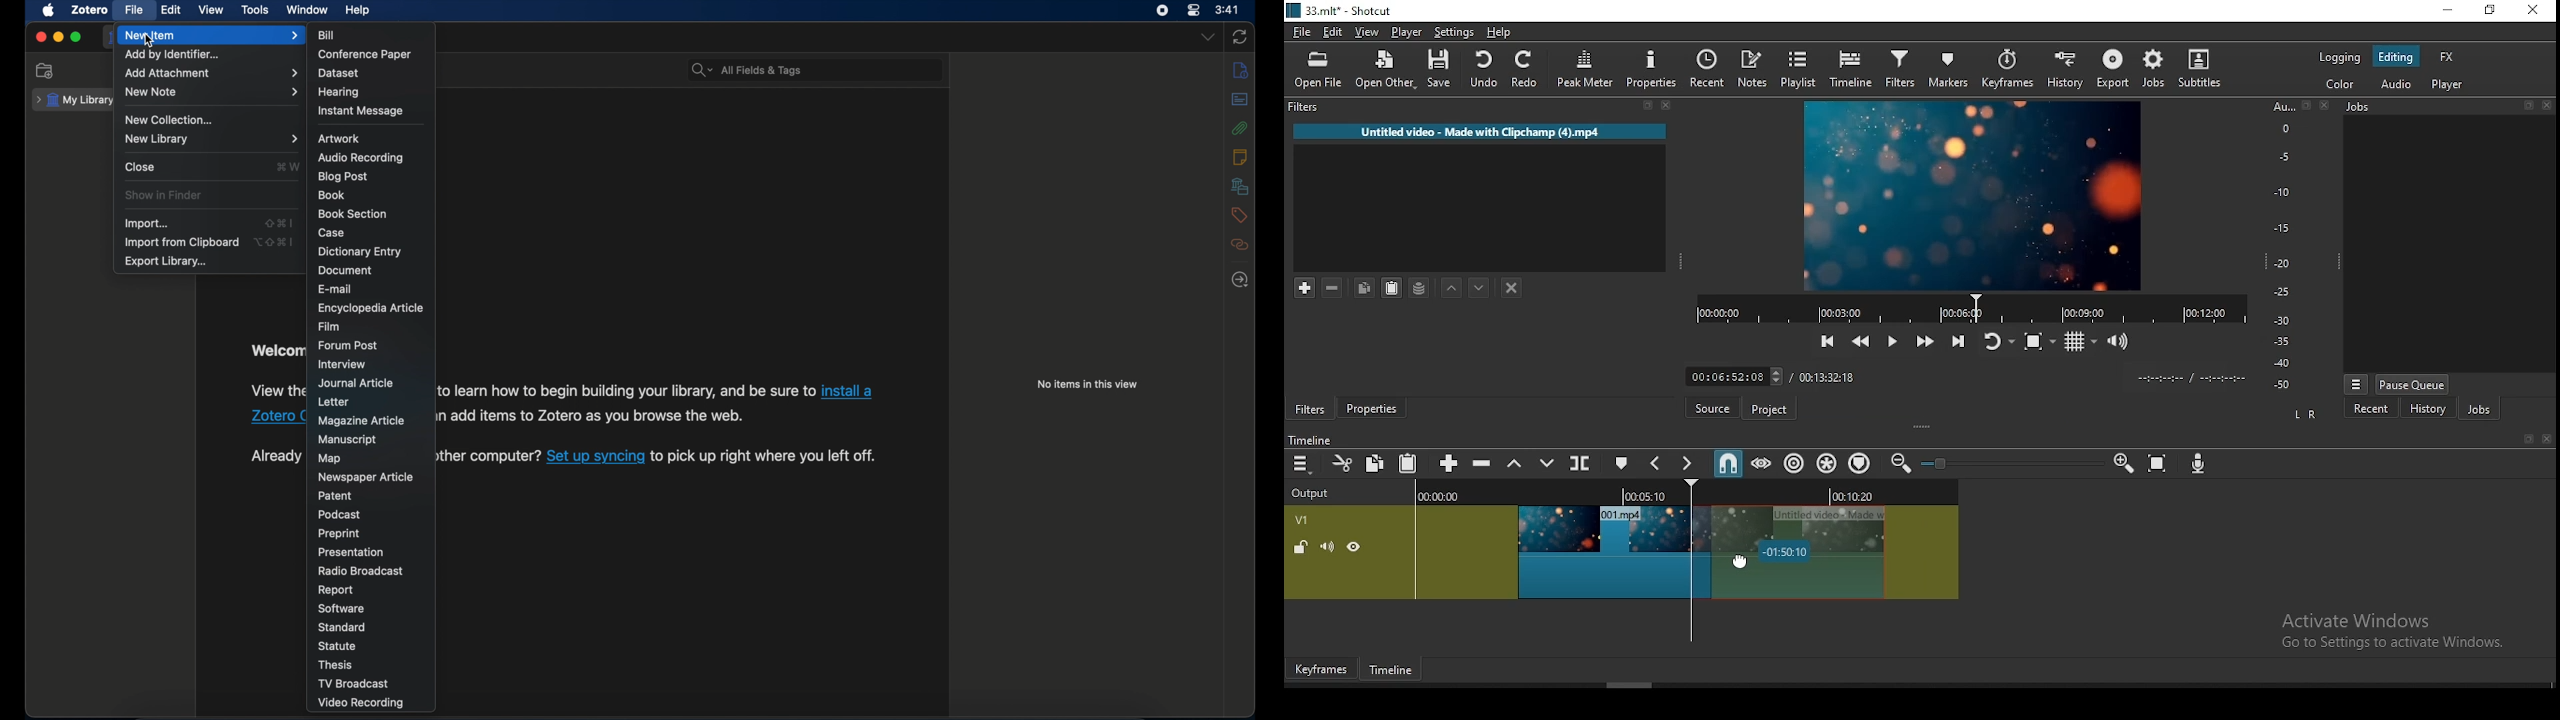 This screenshot has height=728, width=2576. I want to click on copy, so click(1375, 465).